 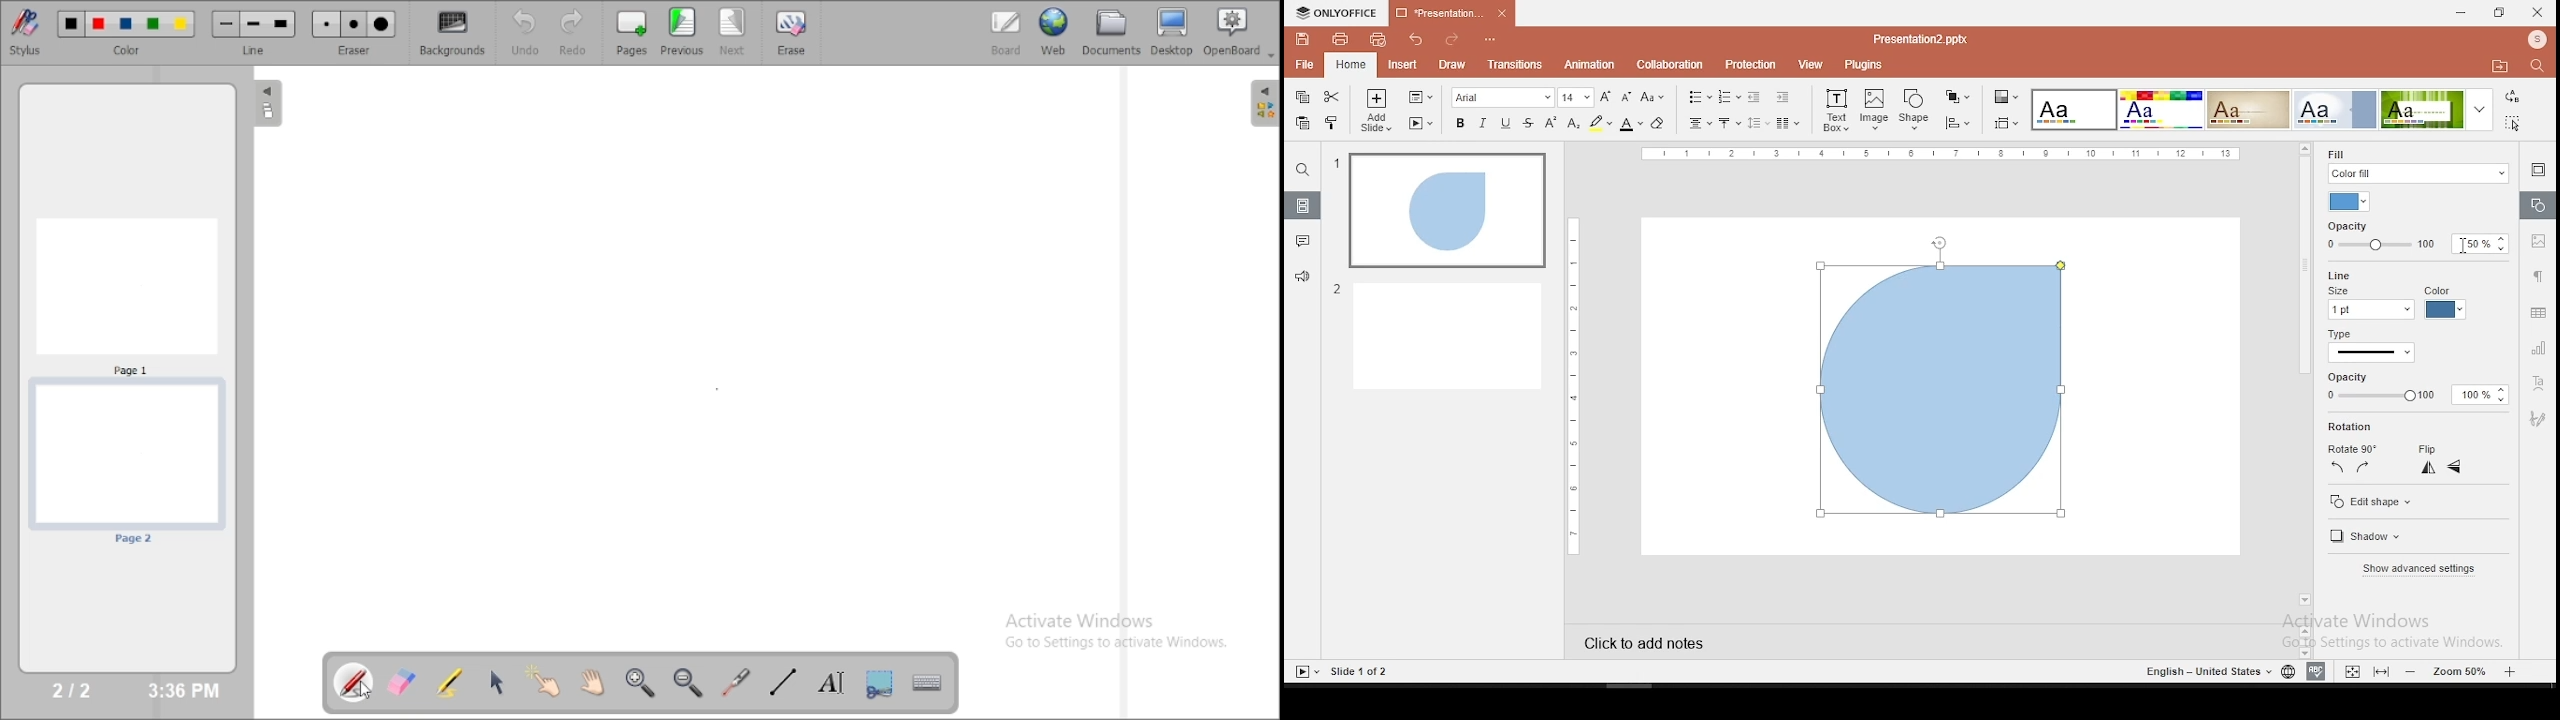 What do you see at coordinates (2351, 449) in the screenshot?
I see `rotate 90` at bounding box center [2351, 449].